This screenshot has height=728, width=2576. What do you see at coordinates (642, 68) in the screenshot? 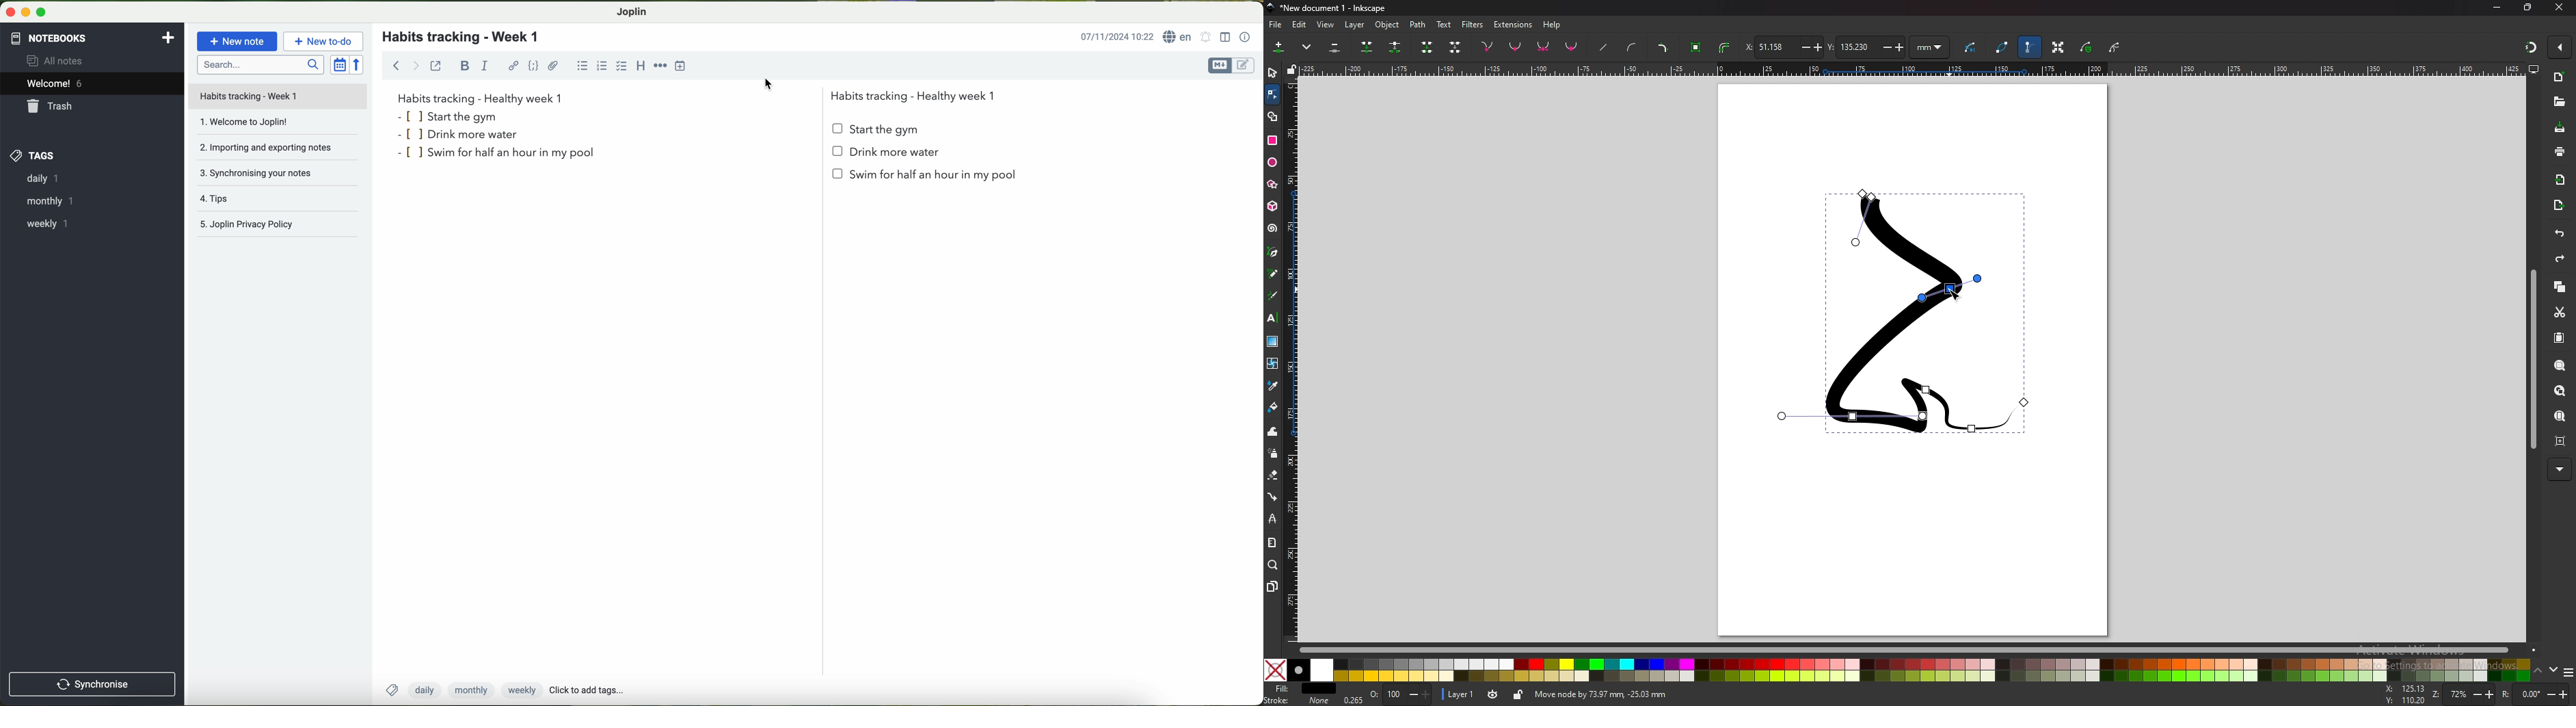
I see `heading` at bounding box center [642, 68].